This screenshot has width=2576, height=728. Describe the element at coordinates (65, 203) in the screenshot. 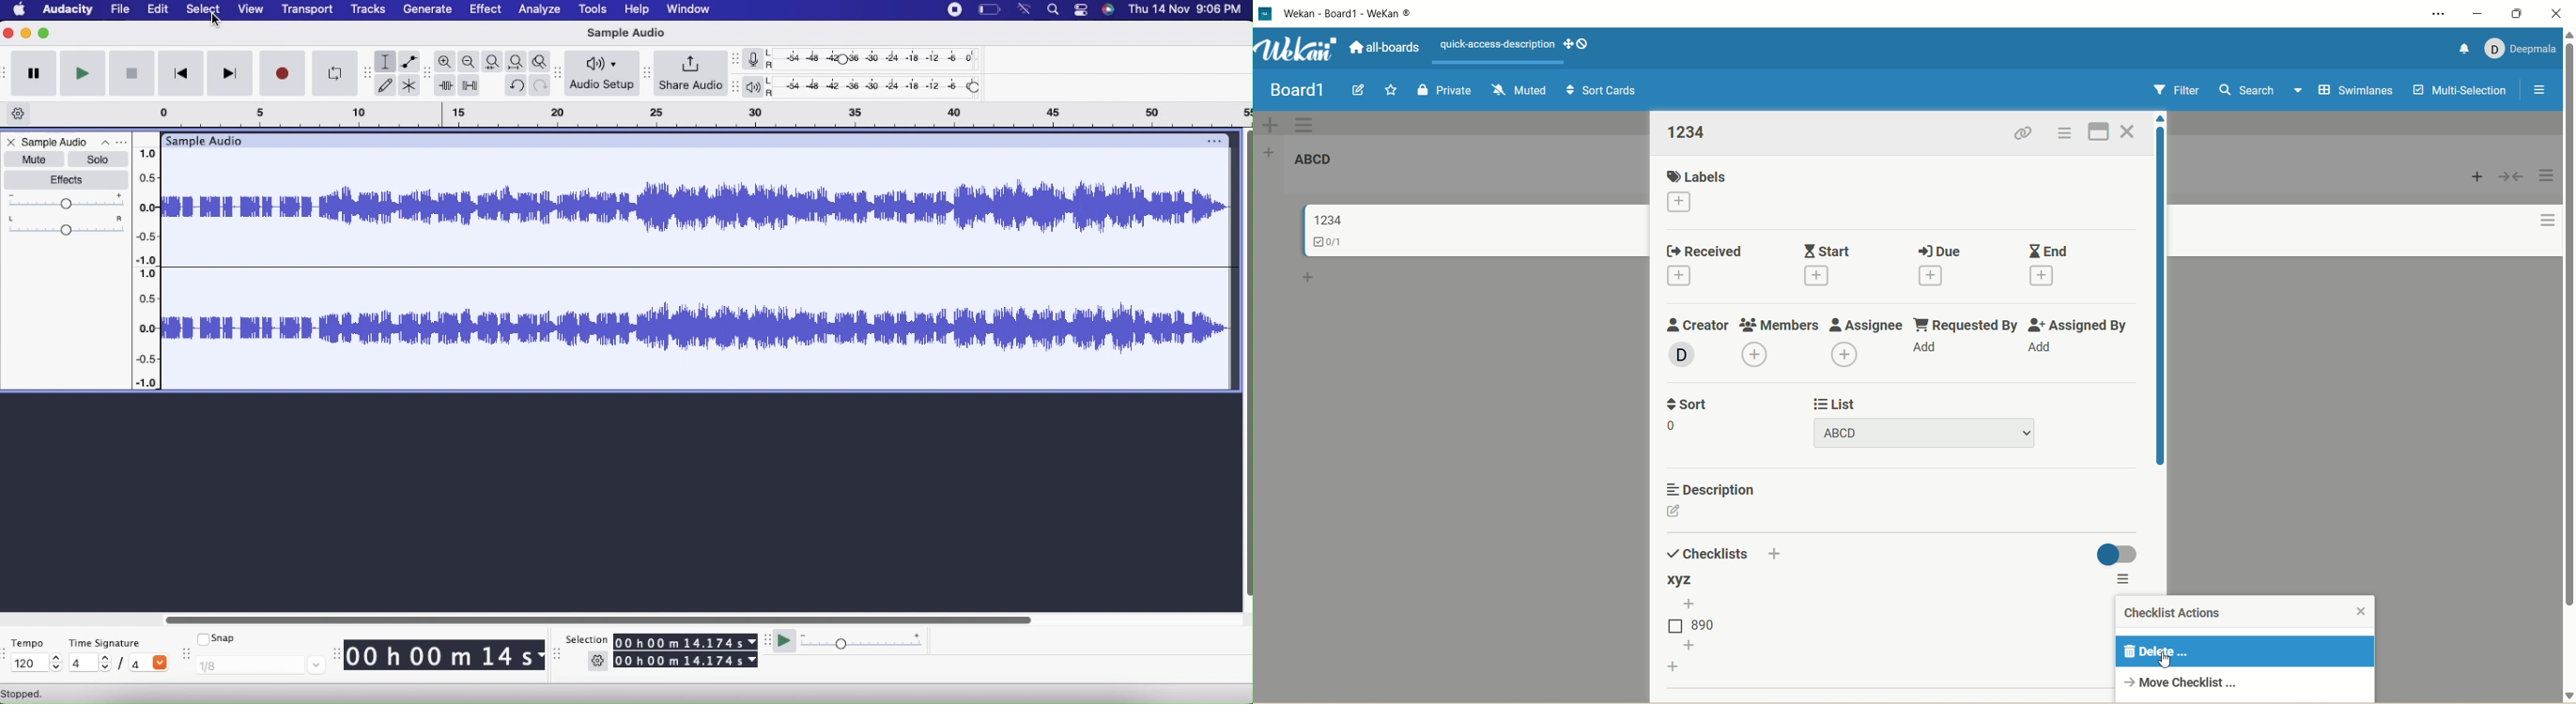

I see `Gain Slider` at that location.